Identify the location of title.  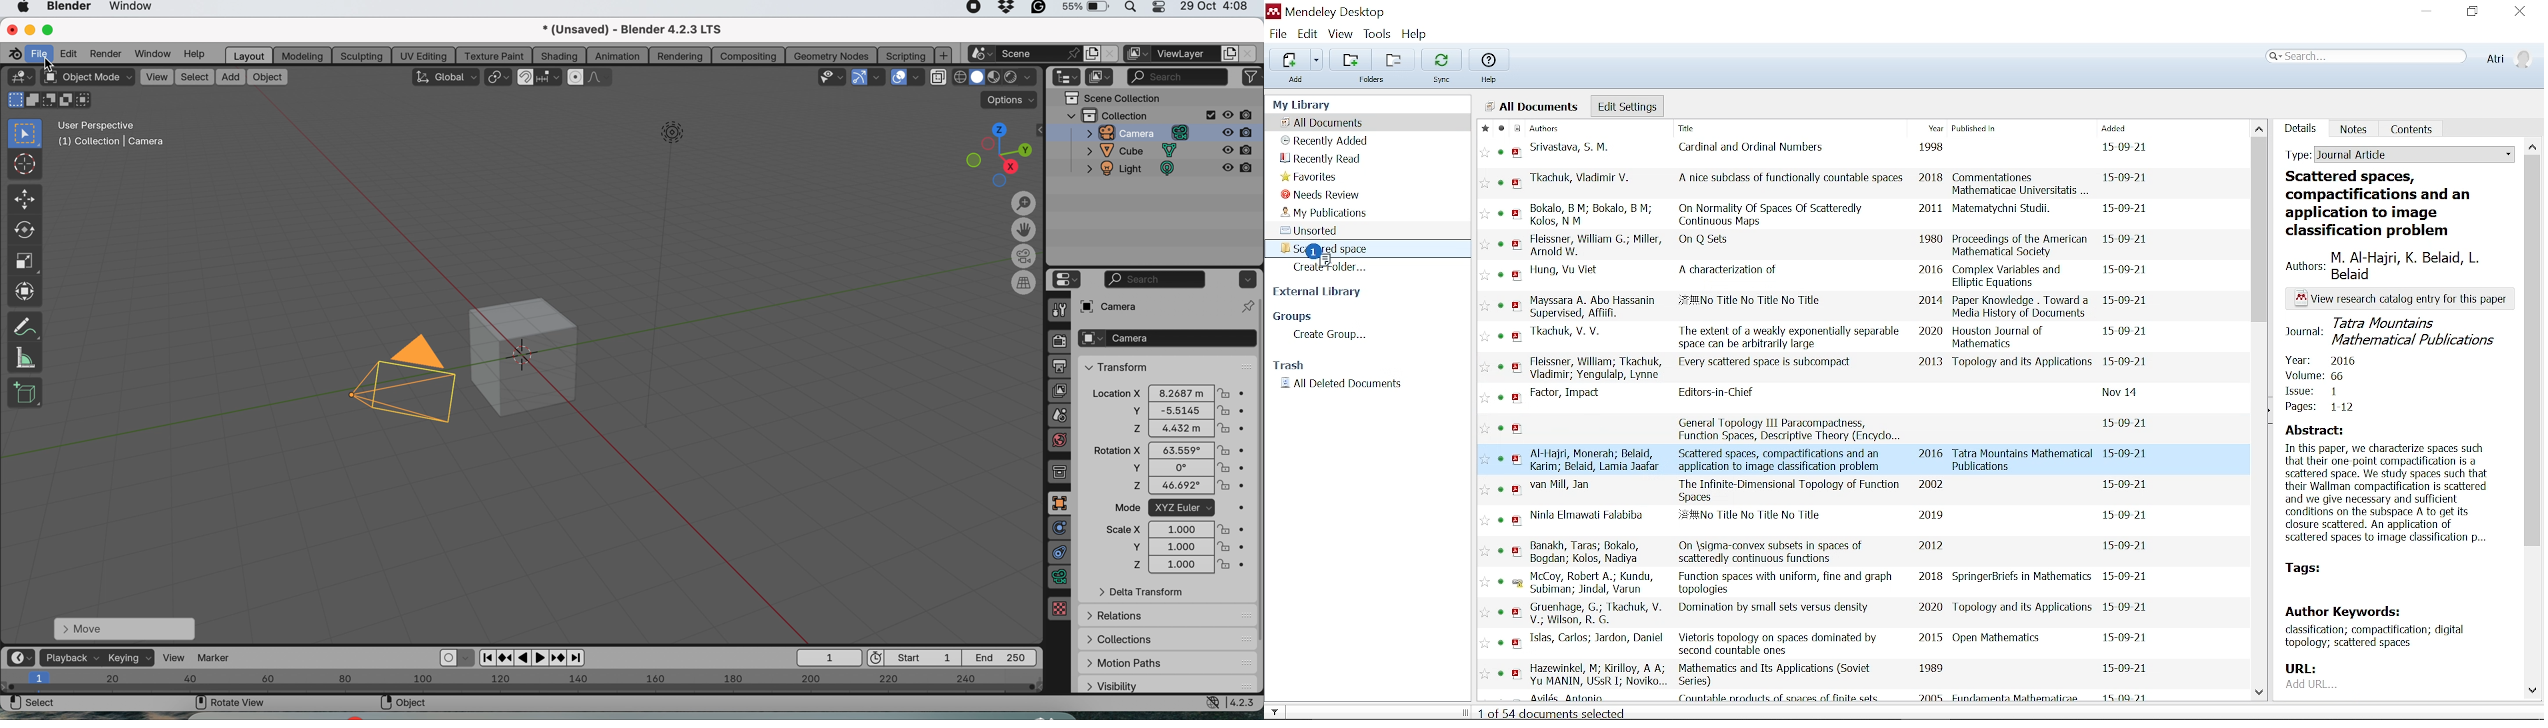
(1728, 269).